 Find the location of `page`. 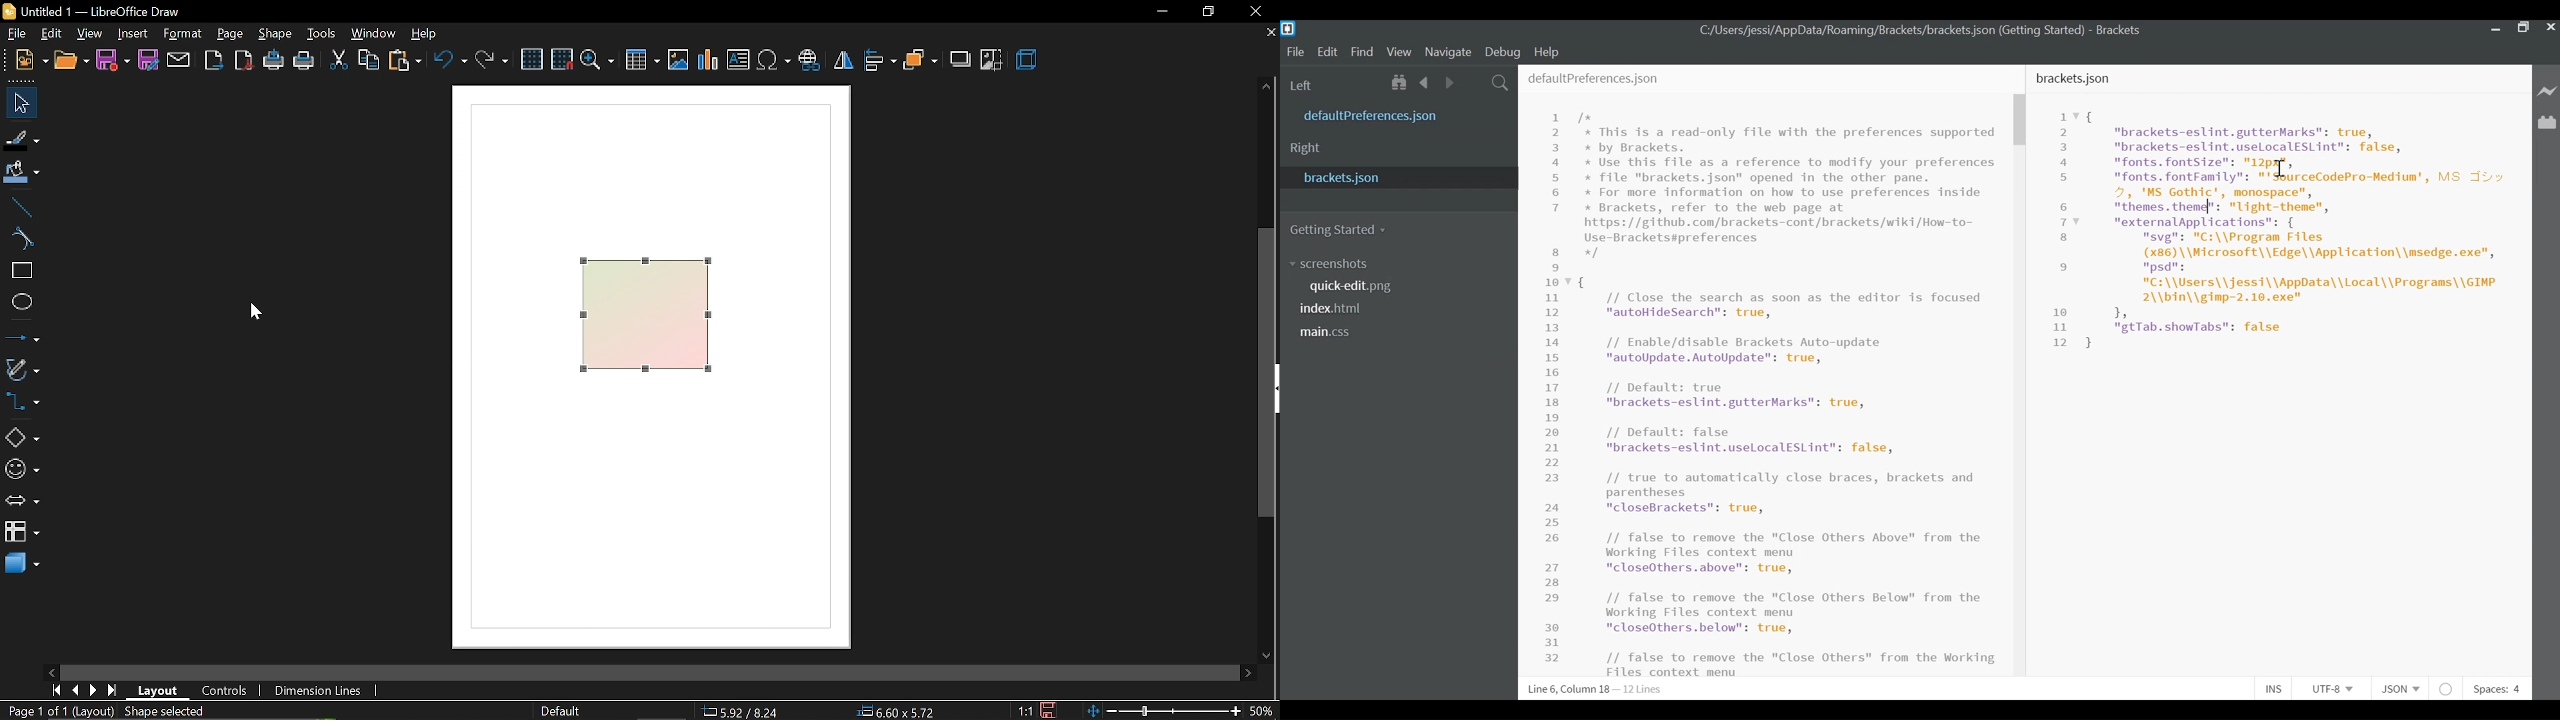

page is located at coordinates (232, 35).